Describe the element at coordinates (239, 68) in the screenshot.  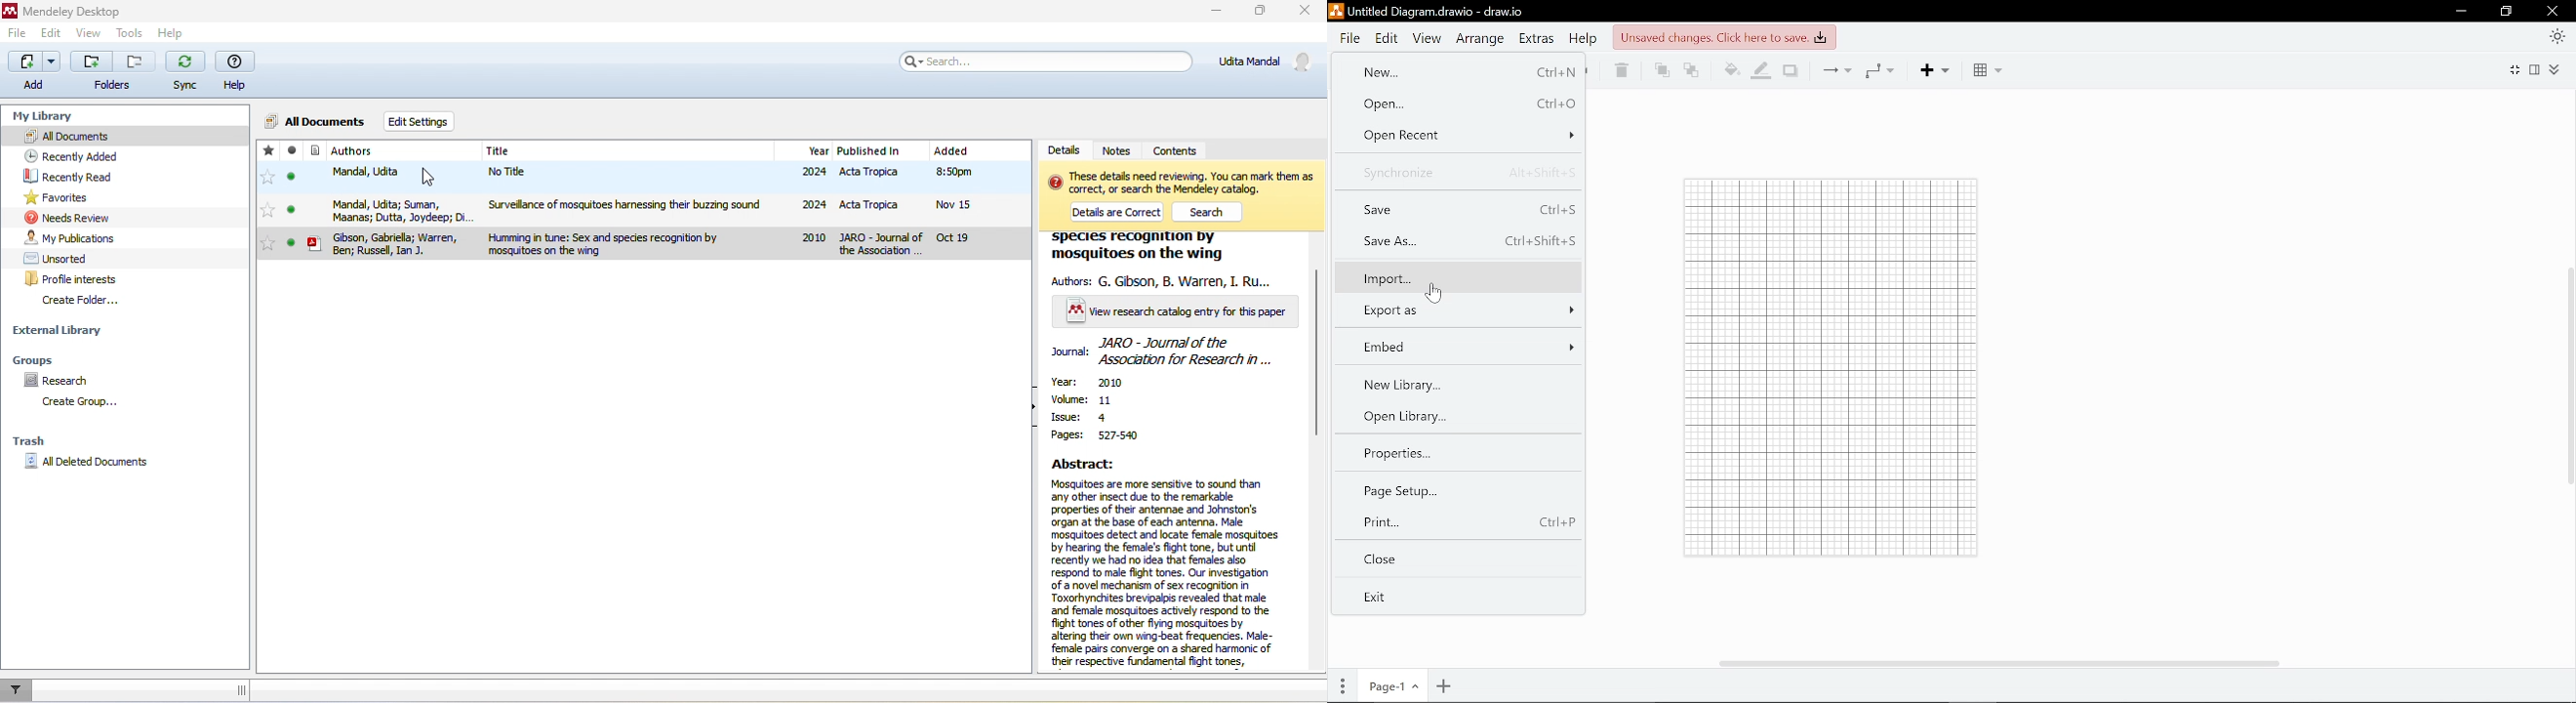
I see `help` at that location.